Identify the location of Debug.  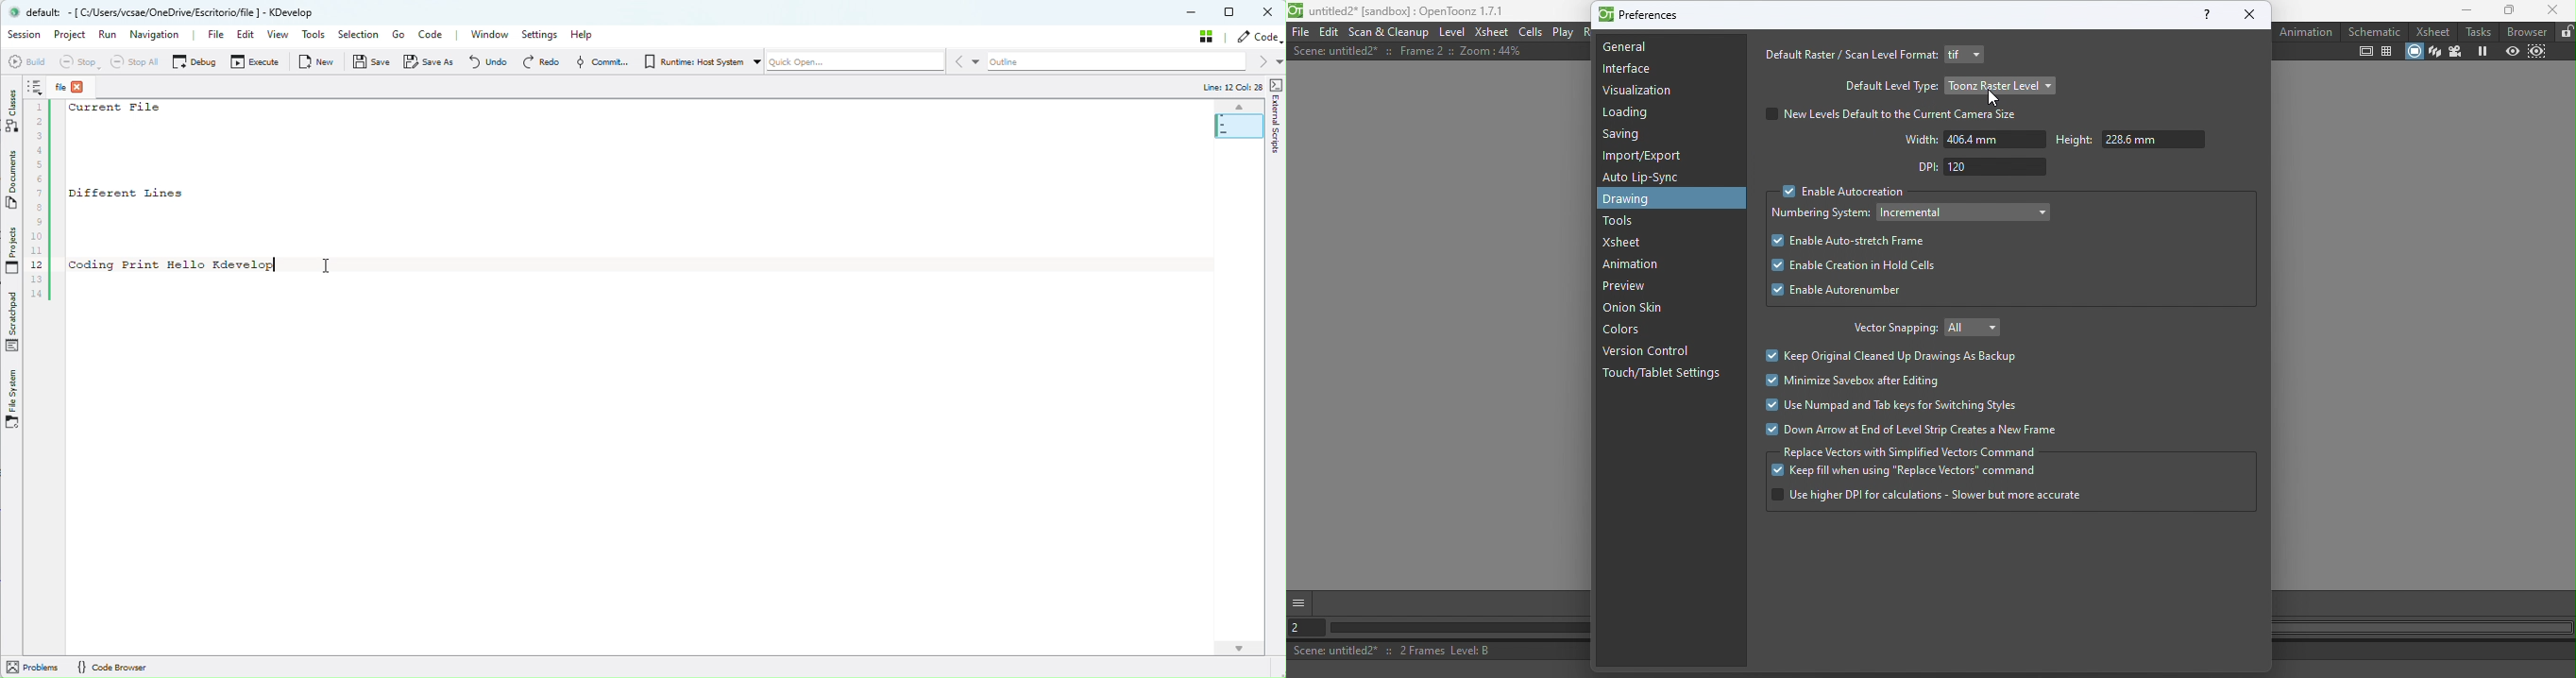
(195, 62).